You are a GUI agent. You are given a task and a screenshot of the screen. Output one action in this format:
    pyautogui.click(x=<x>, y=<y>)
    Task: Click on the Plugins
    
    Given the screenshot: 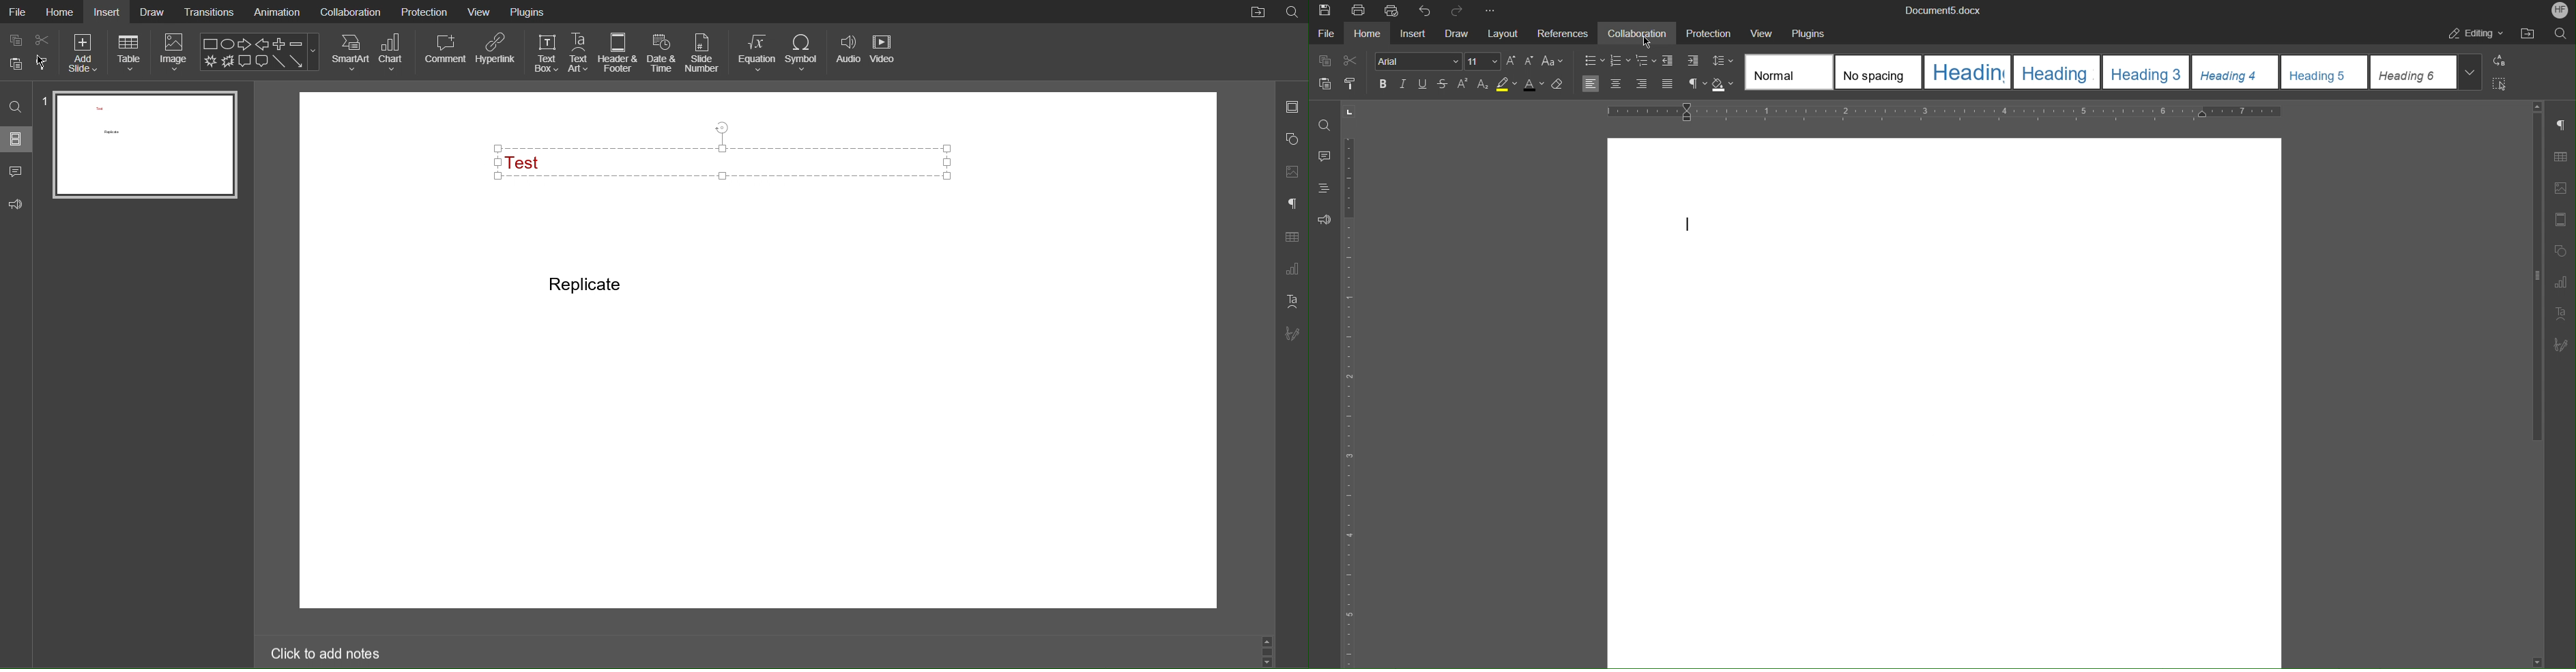 What is the action you would take?
    pyautogui.click(x=528, y=13)
    